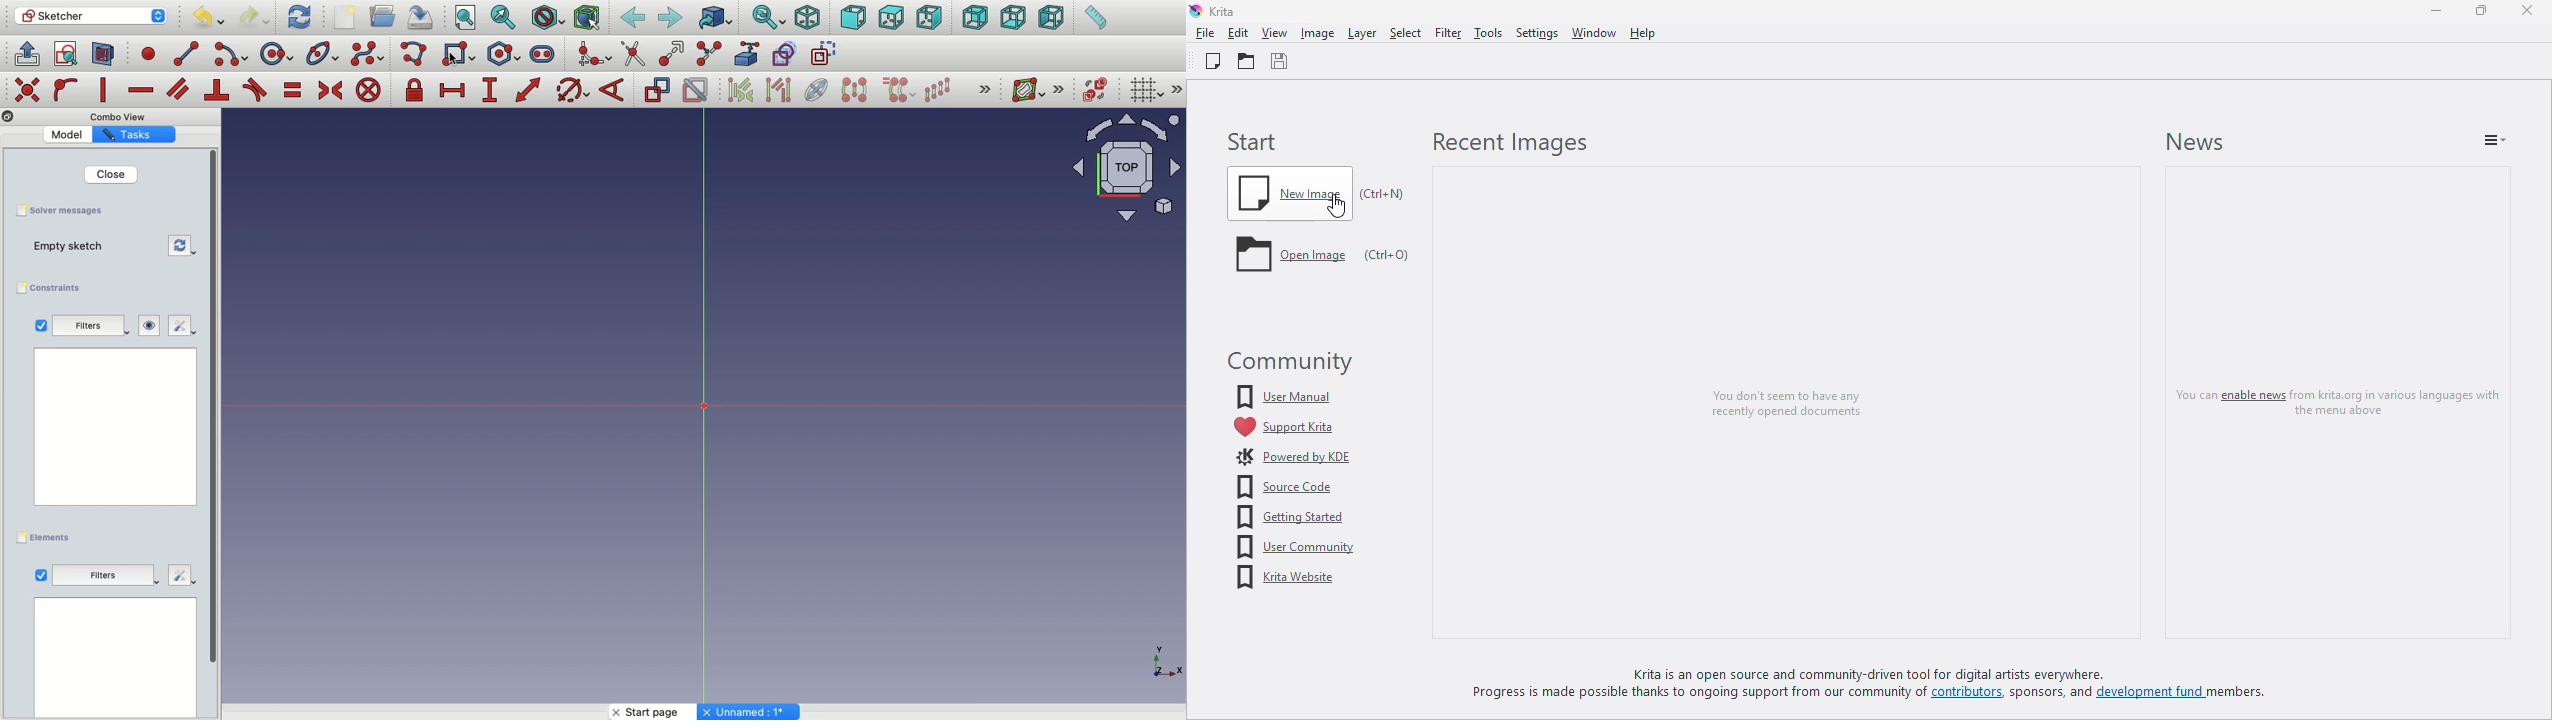  What do you see at coordinates (1892, 674) in the screenshot?
I see `Krita is an open source and community-driven tool for digital artists everywhere.` at bounding box center [1892, 674].